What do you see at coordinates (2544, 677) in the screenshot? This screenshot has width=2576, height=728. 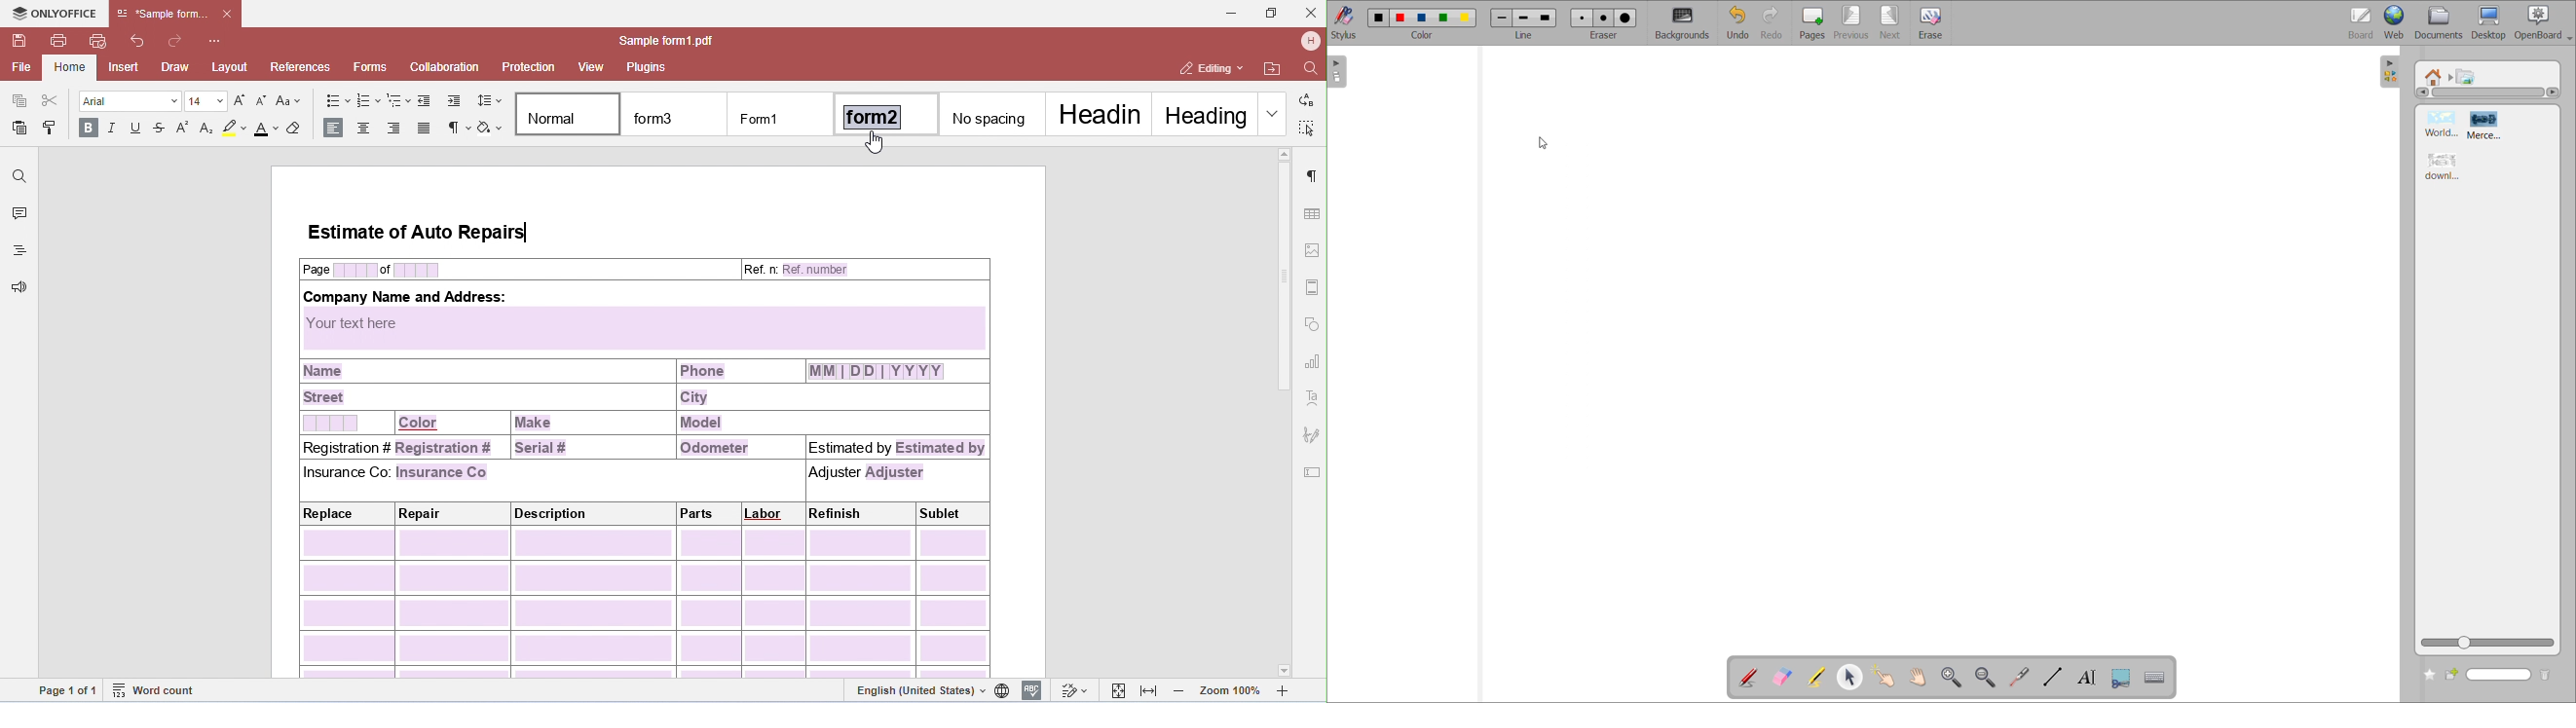 I see `delete` at bounding box center [2544, 677].